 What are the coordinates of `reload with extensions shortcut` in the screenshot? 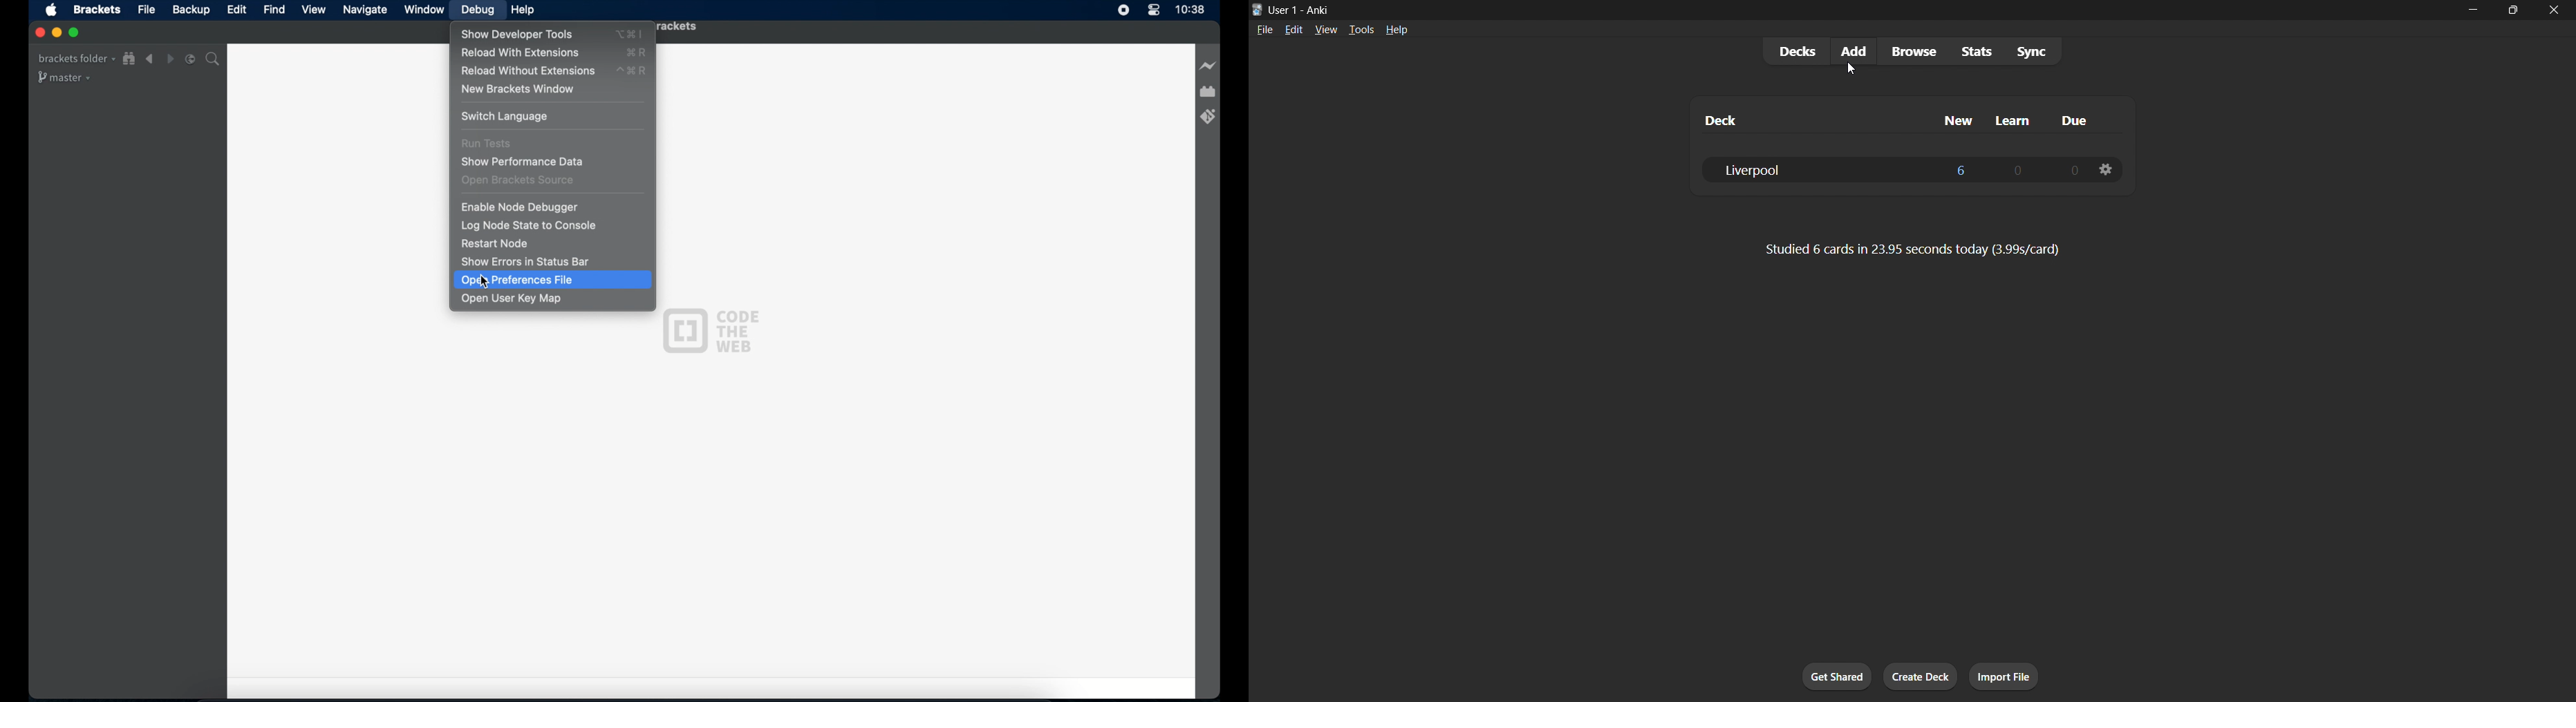 It's located at (636, 53).